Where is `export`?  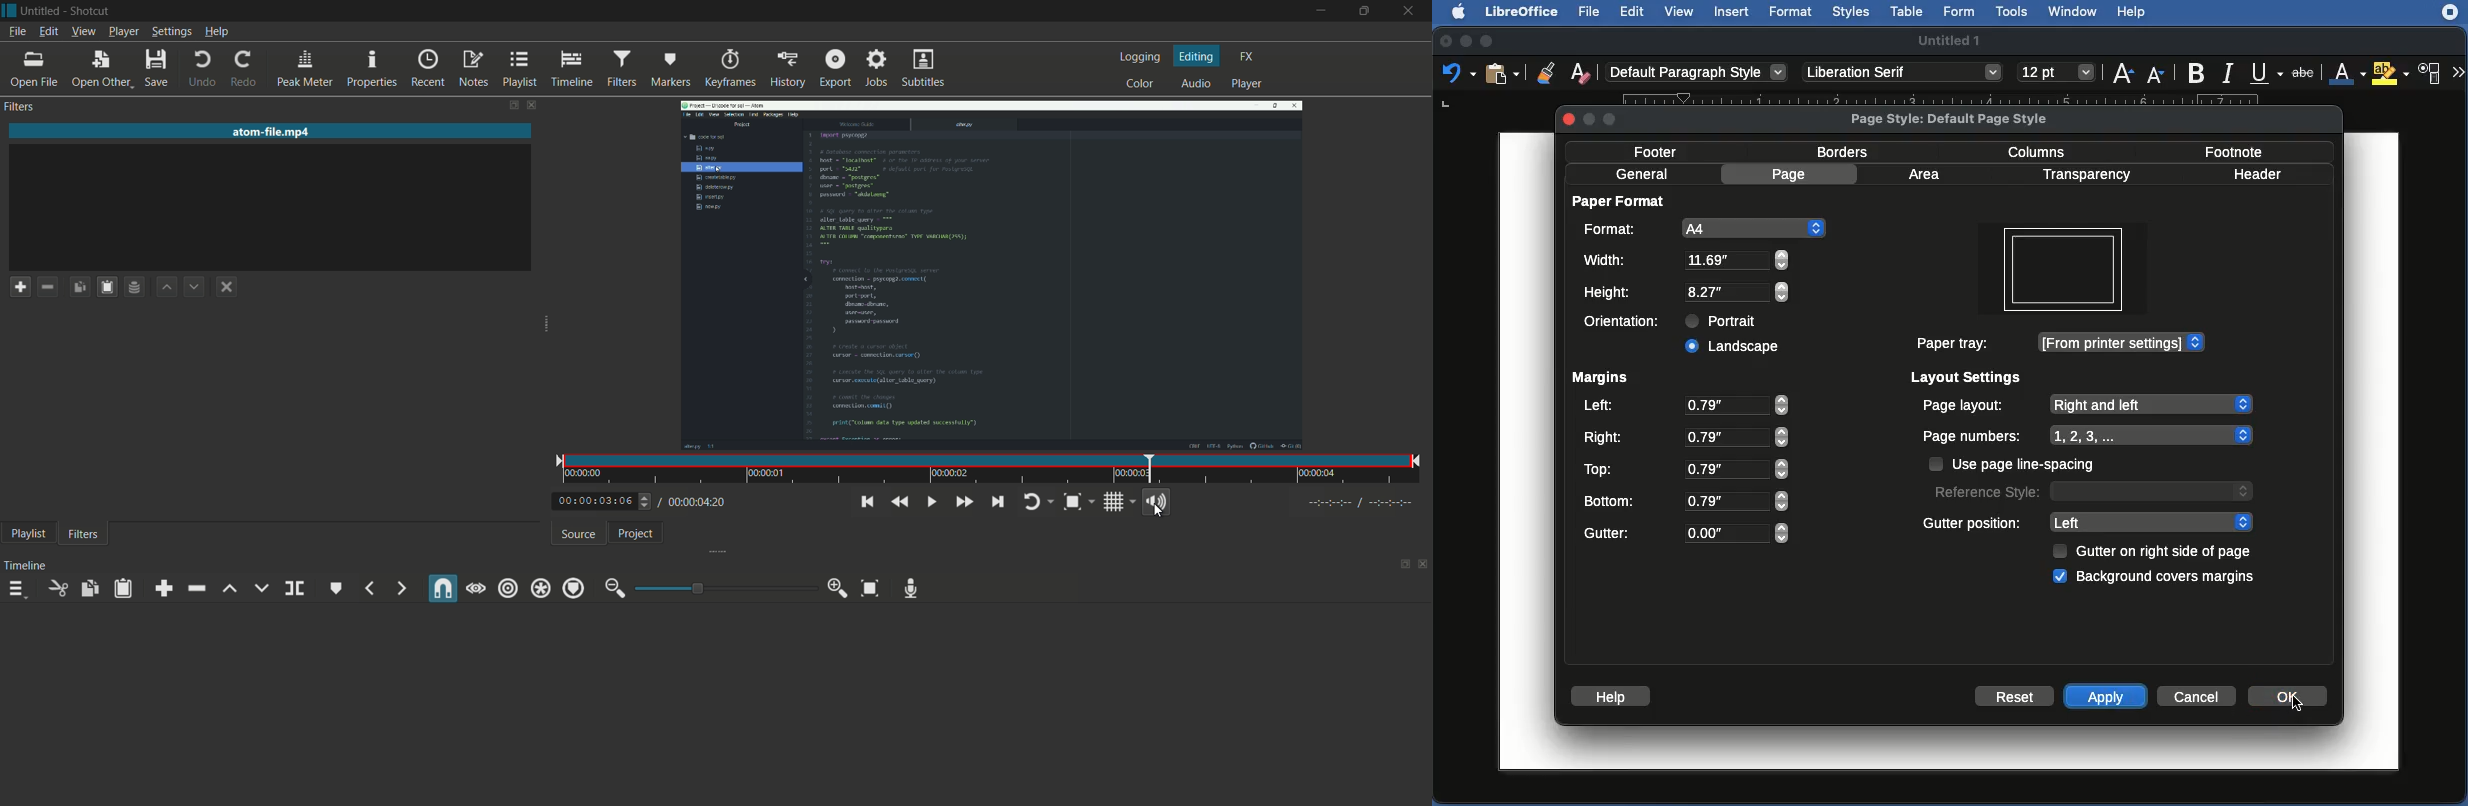 export is located at coordinates (835, 68).